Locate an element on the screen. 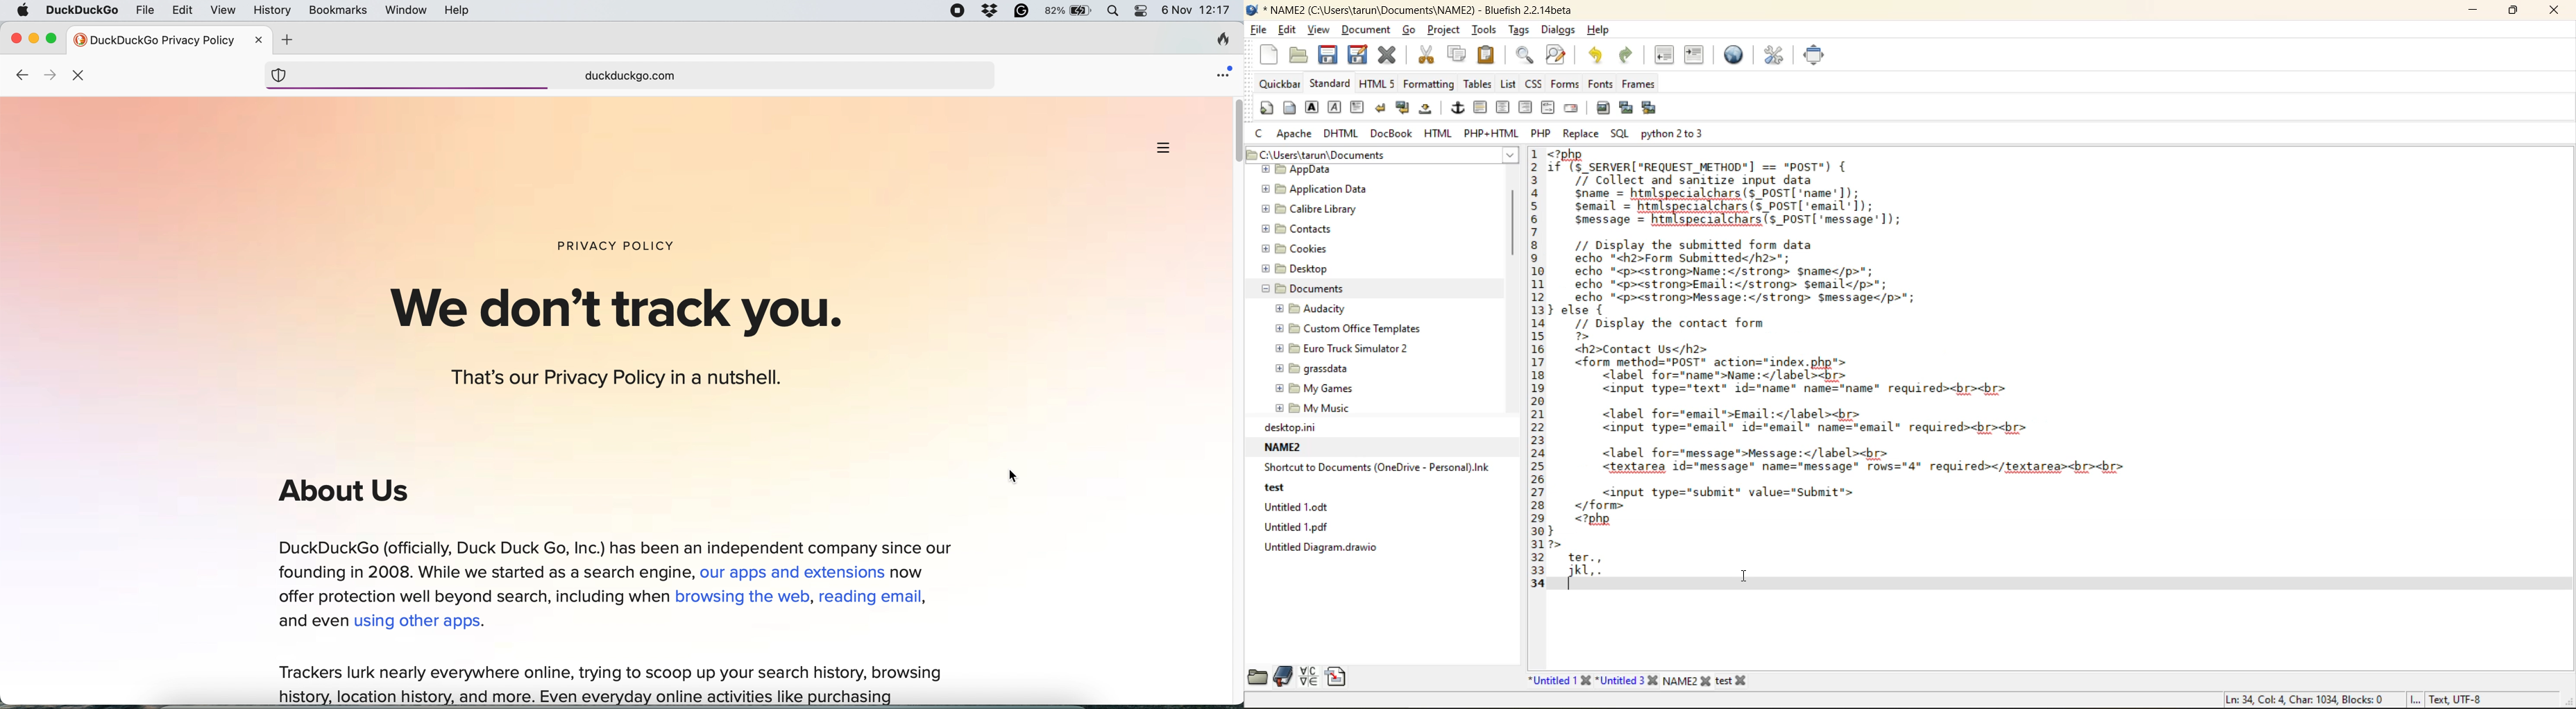  Shortcut to Documents (OneDrive - Personal).Ink is located at coordinates (1375, 468).